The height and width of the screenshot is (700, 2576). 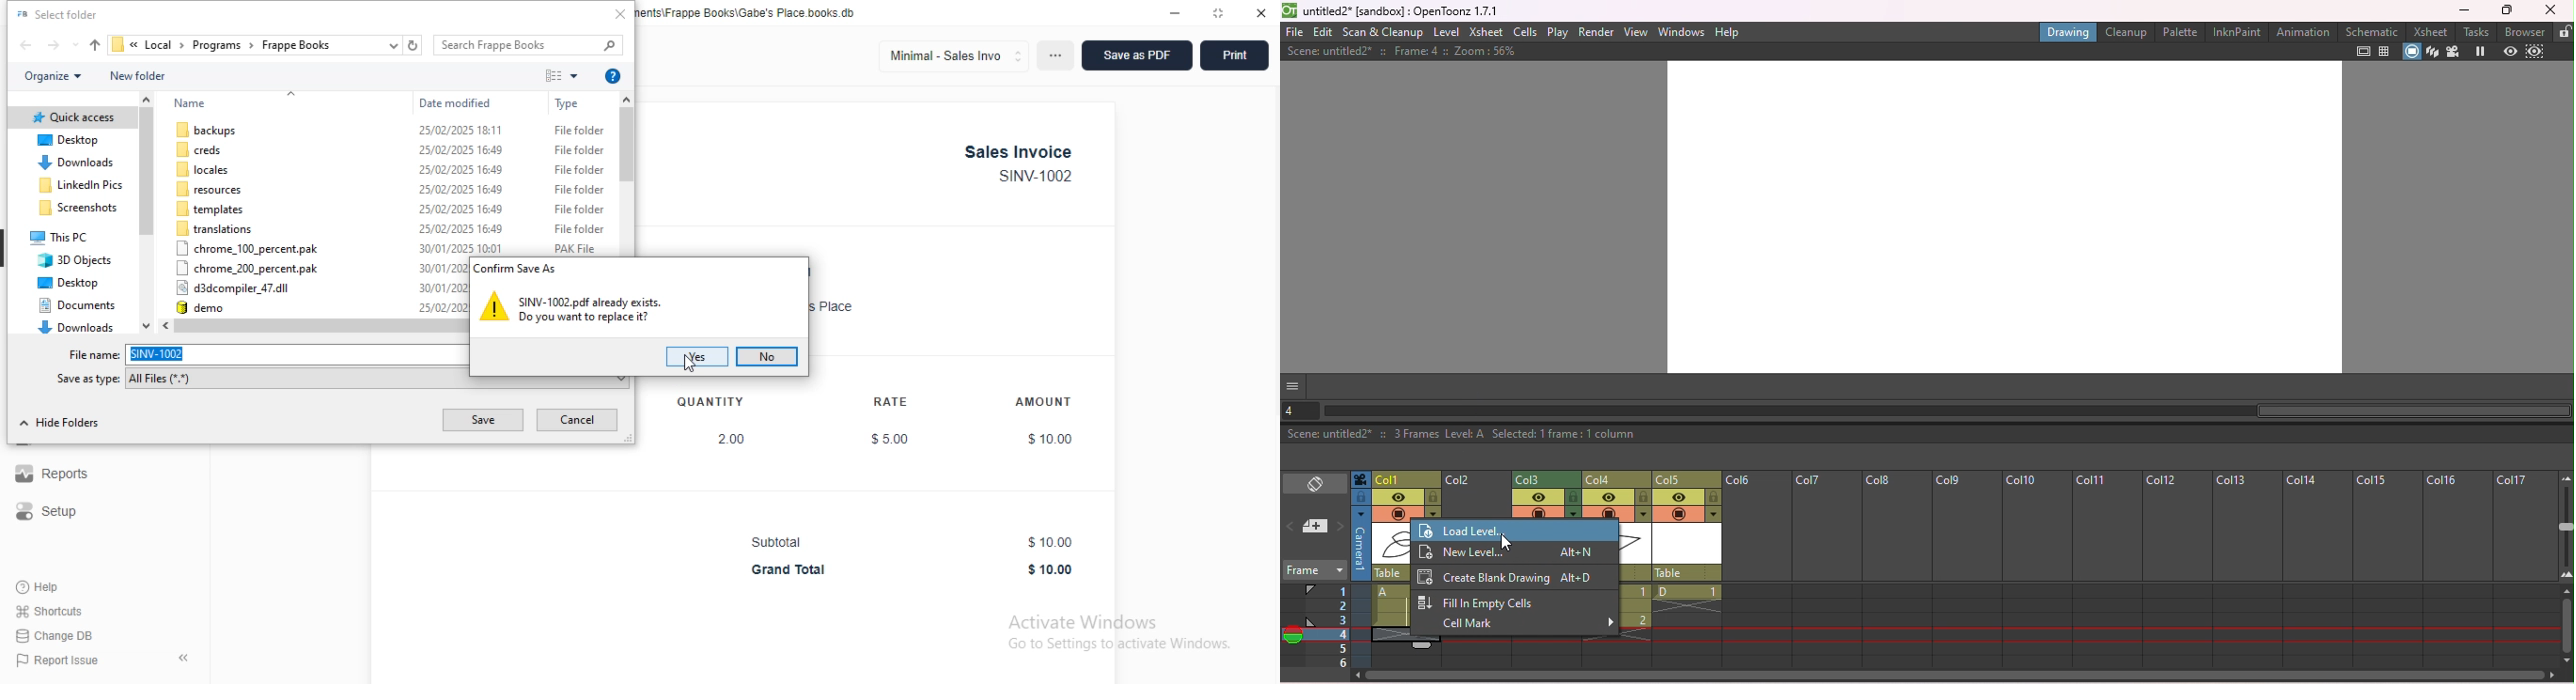 What do you see at coordinates (1316, 528) in the screenshot?
I see `New memo` at bounding box center [1316, 528].